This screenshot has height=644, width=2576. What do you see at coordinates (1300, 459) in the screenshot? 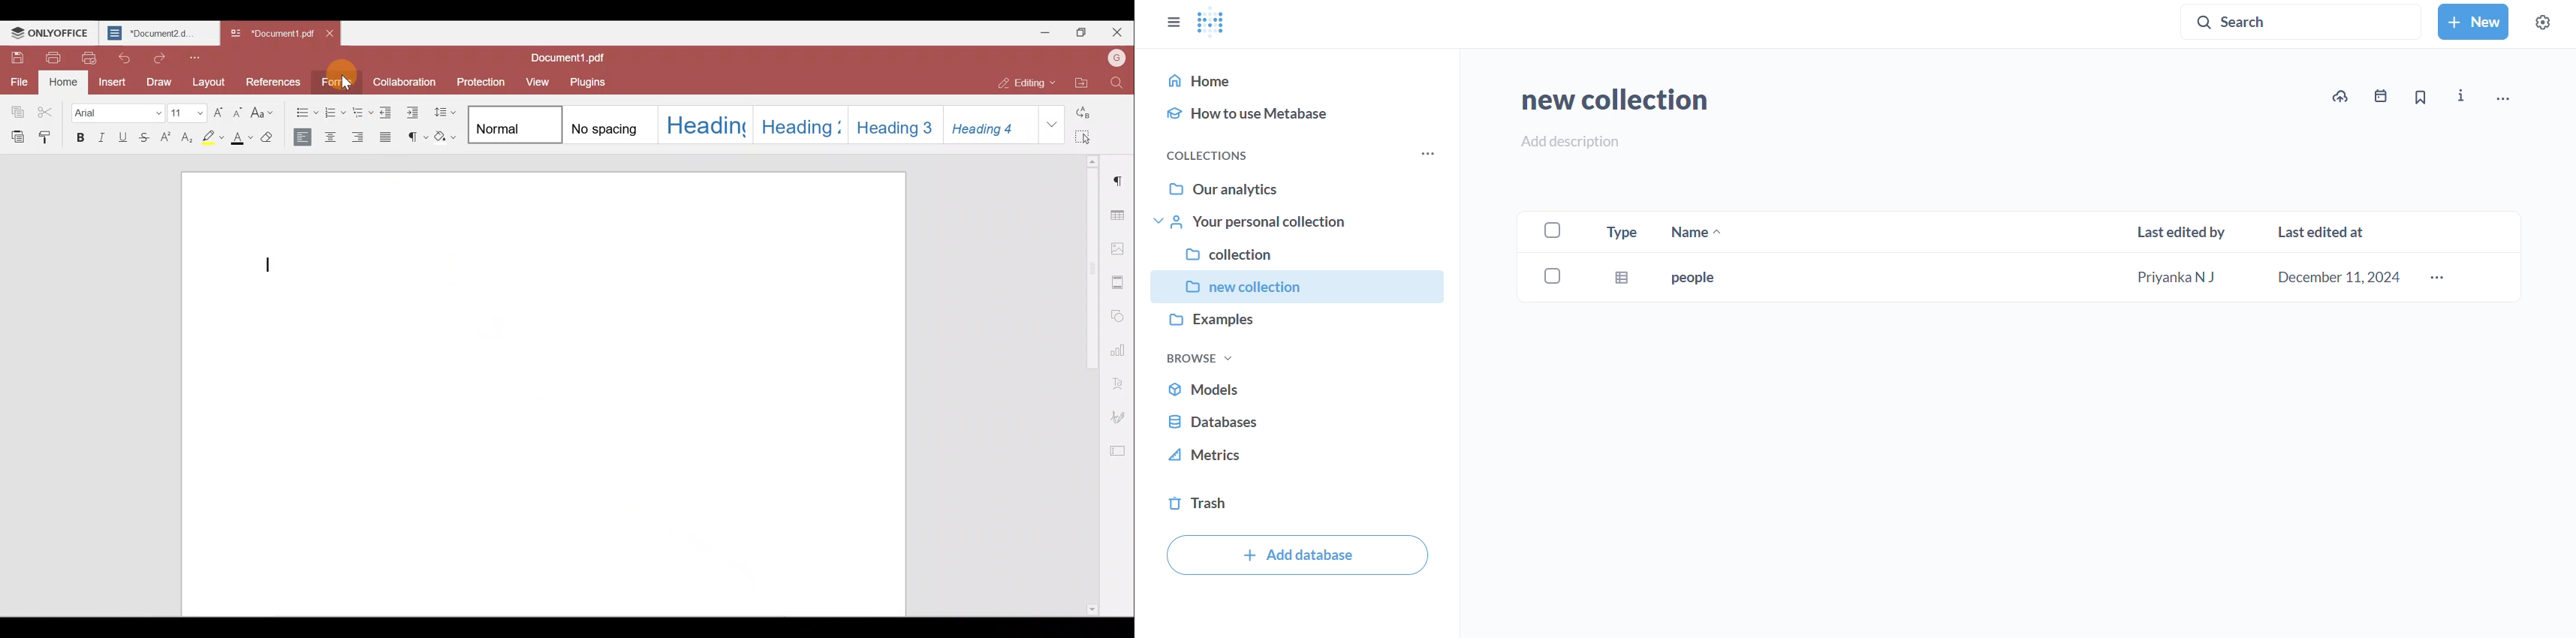
I see `metrics` at bounding box center [1300, 459].